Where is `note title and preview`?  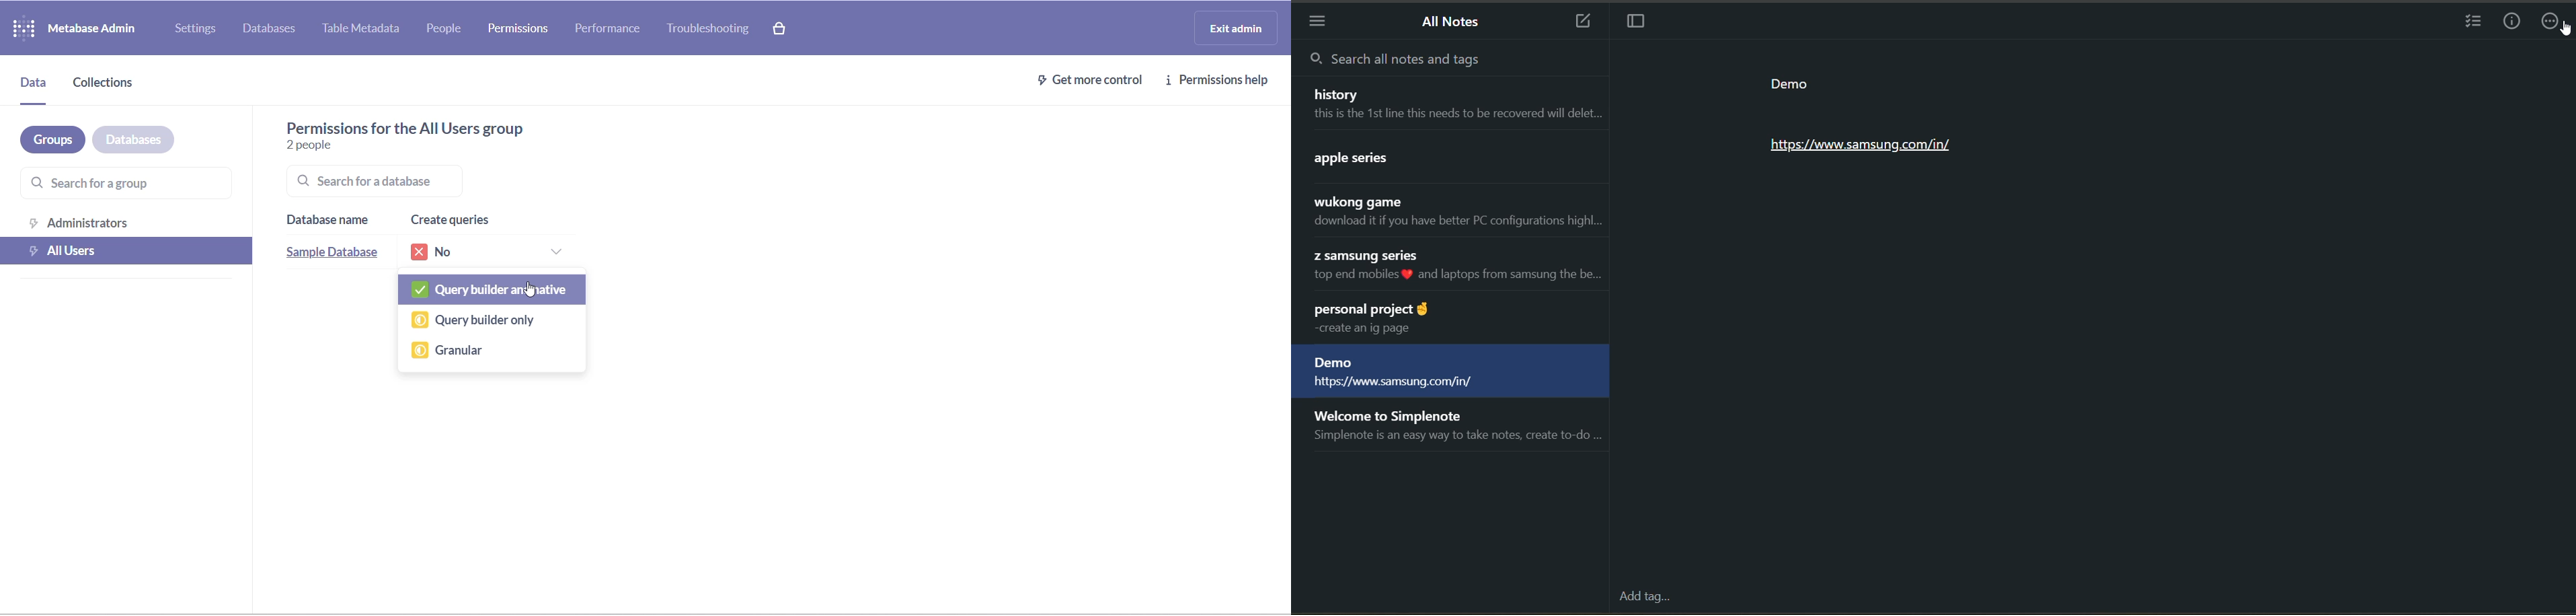 note title and preview is located at coordinates (1451, 267).